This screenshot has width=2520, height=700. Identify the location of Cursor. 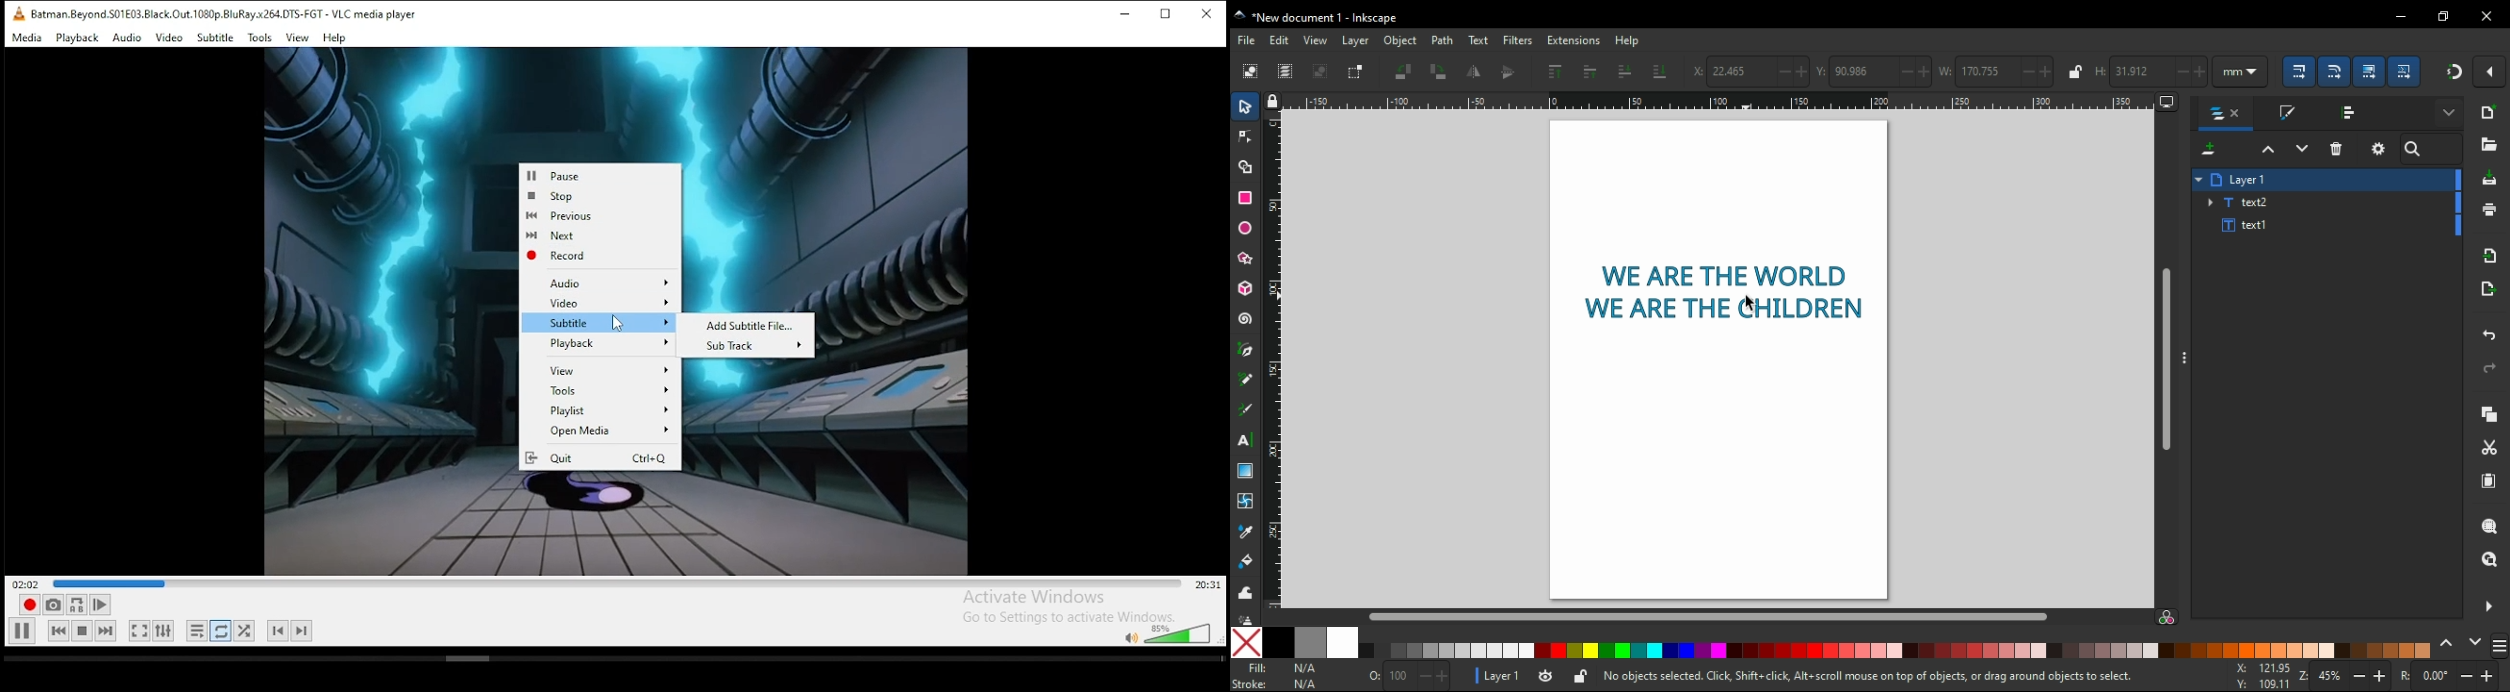
(617, 323).